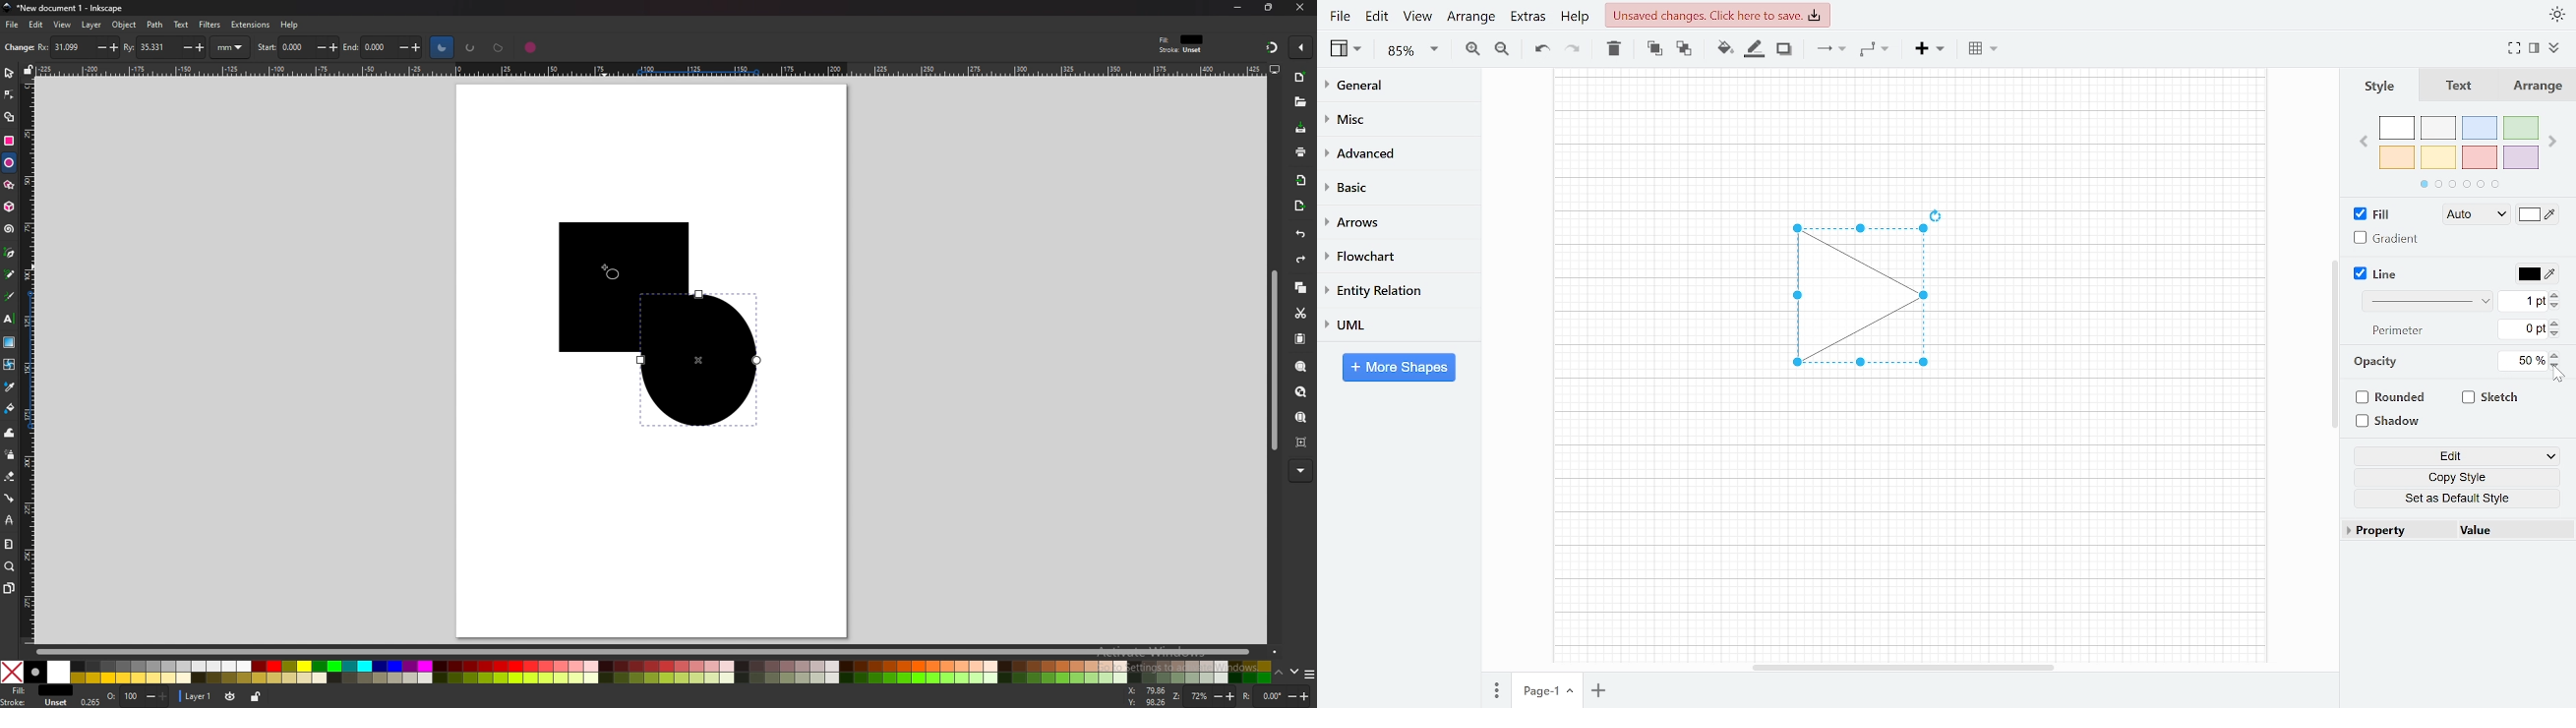 The image size is (2576, 728). I want to click on INcrease line width, so click(2557, 292).